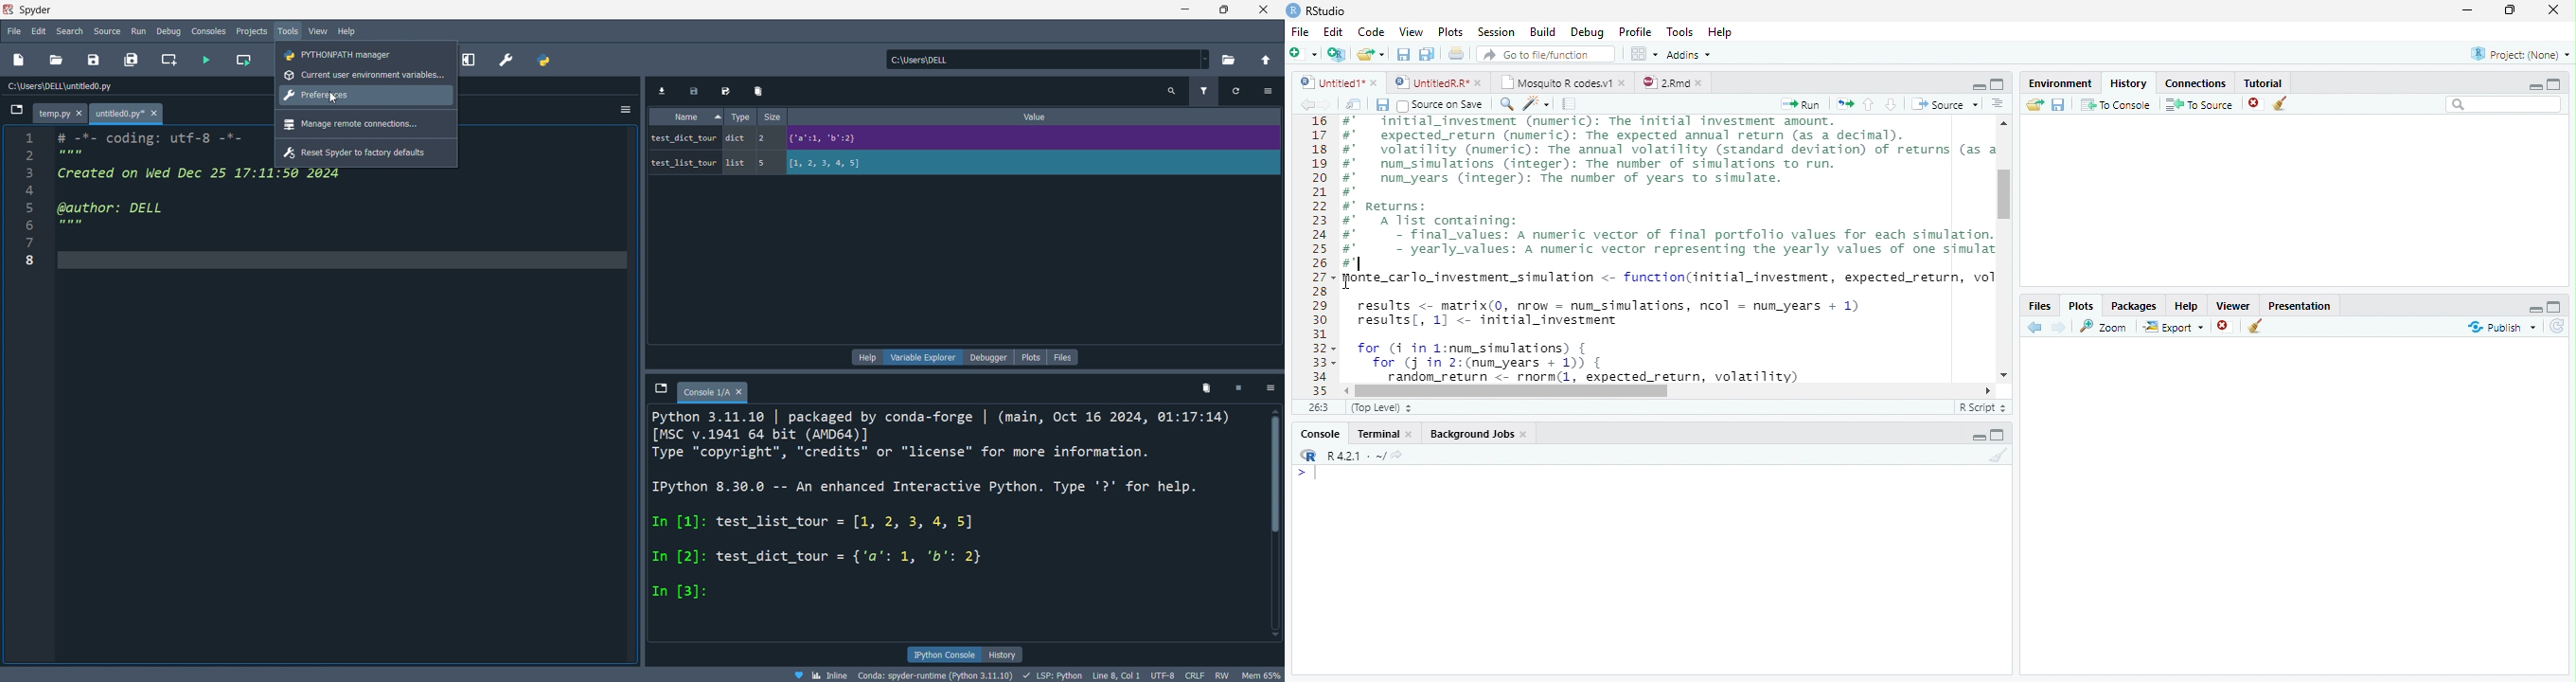 This screenshot has height=700, width=2576. What do you see at coordinates (2058, 104) in the screenshot?
I see `Save` at bounding box center [2058, 104].